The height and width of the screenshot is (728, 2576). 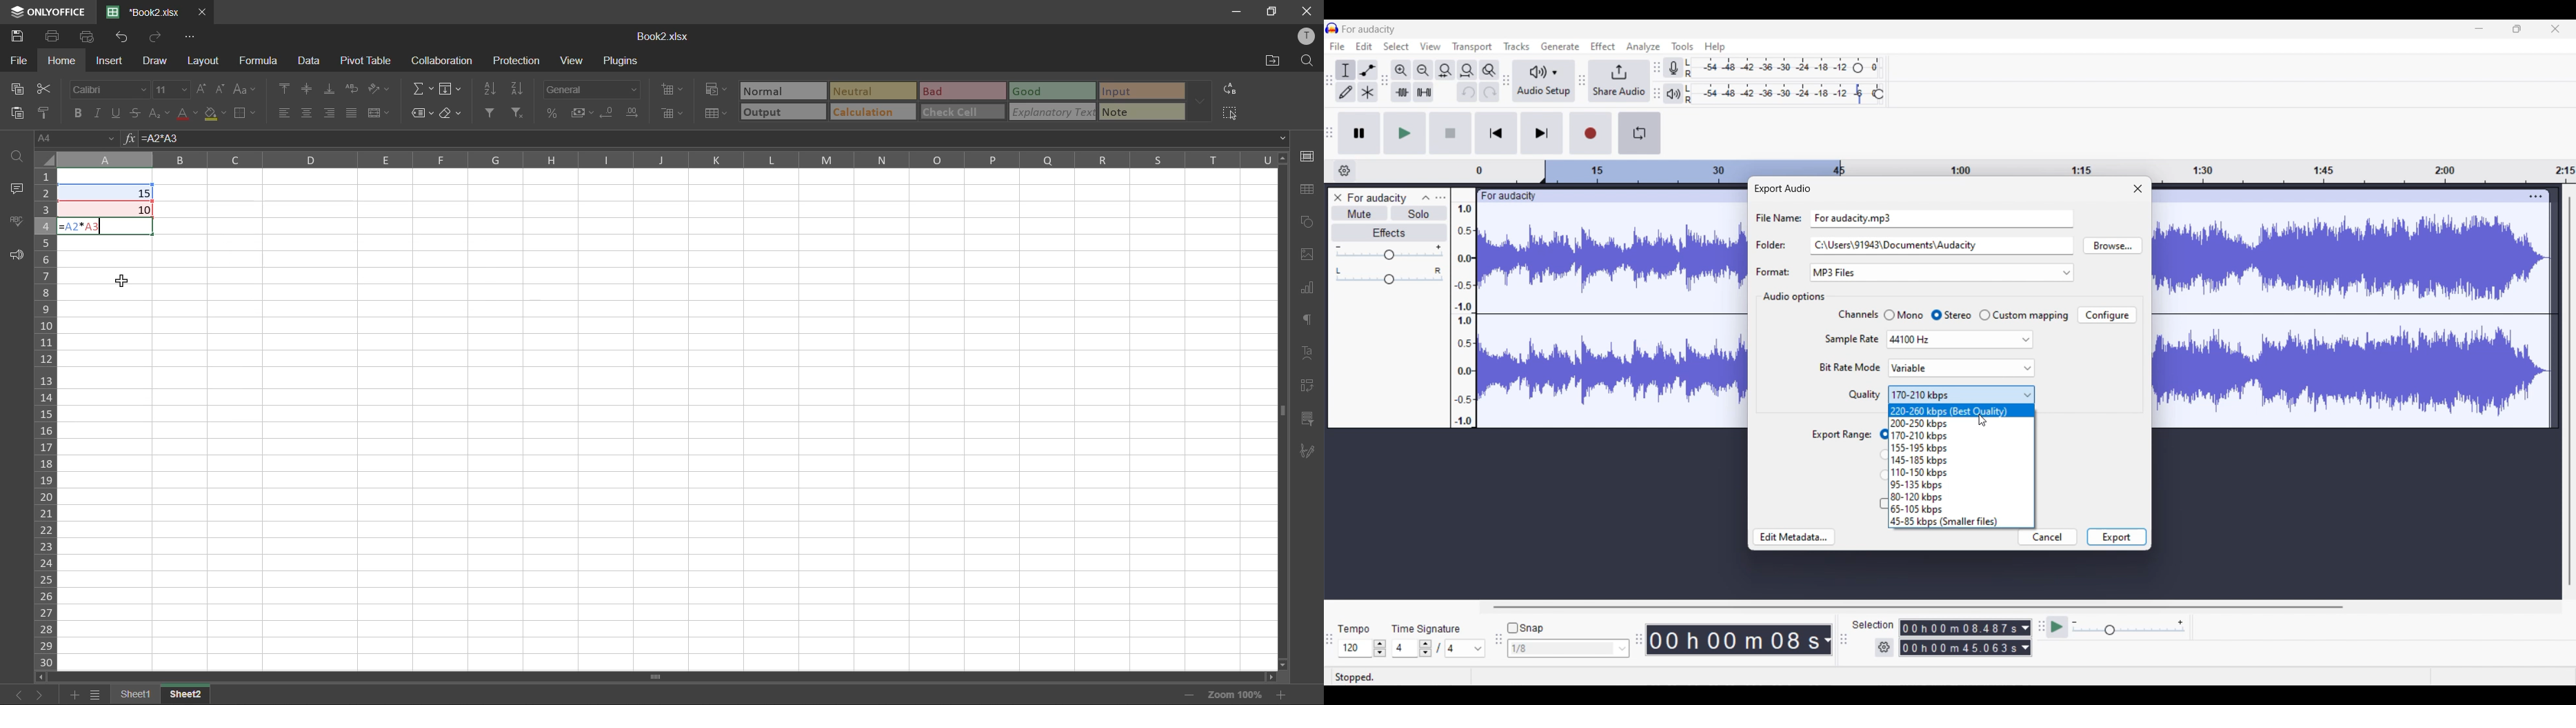 I want to click on Open menu, so click(x=1441, y=197).